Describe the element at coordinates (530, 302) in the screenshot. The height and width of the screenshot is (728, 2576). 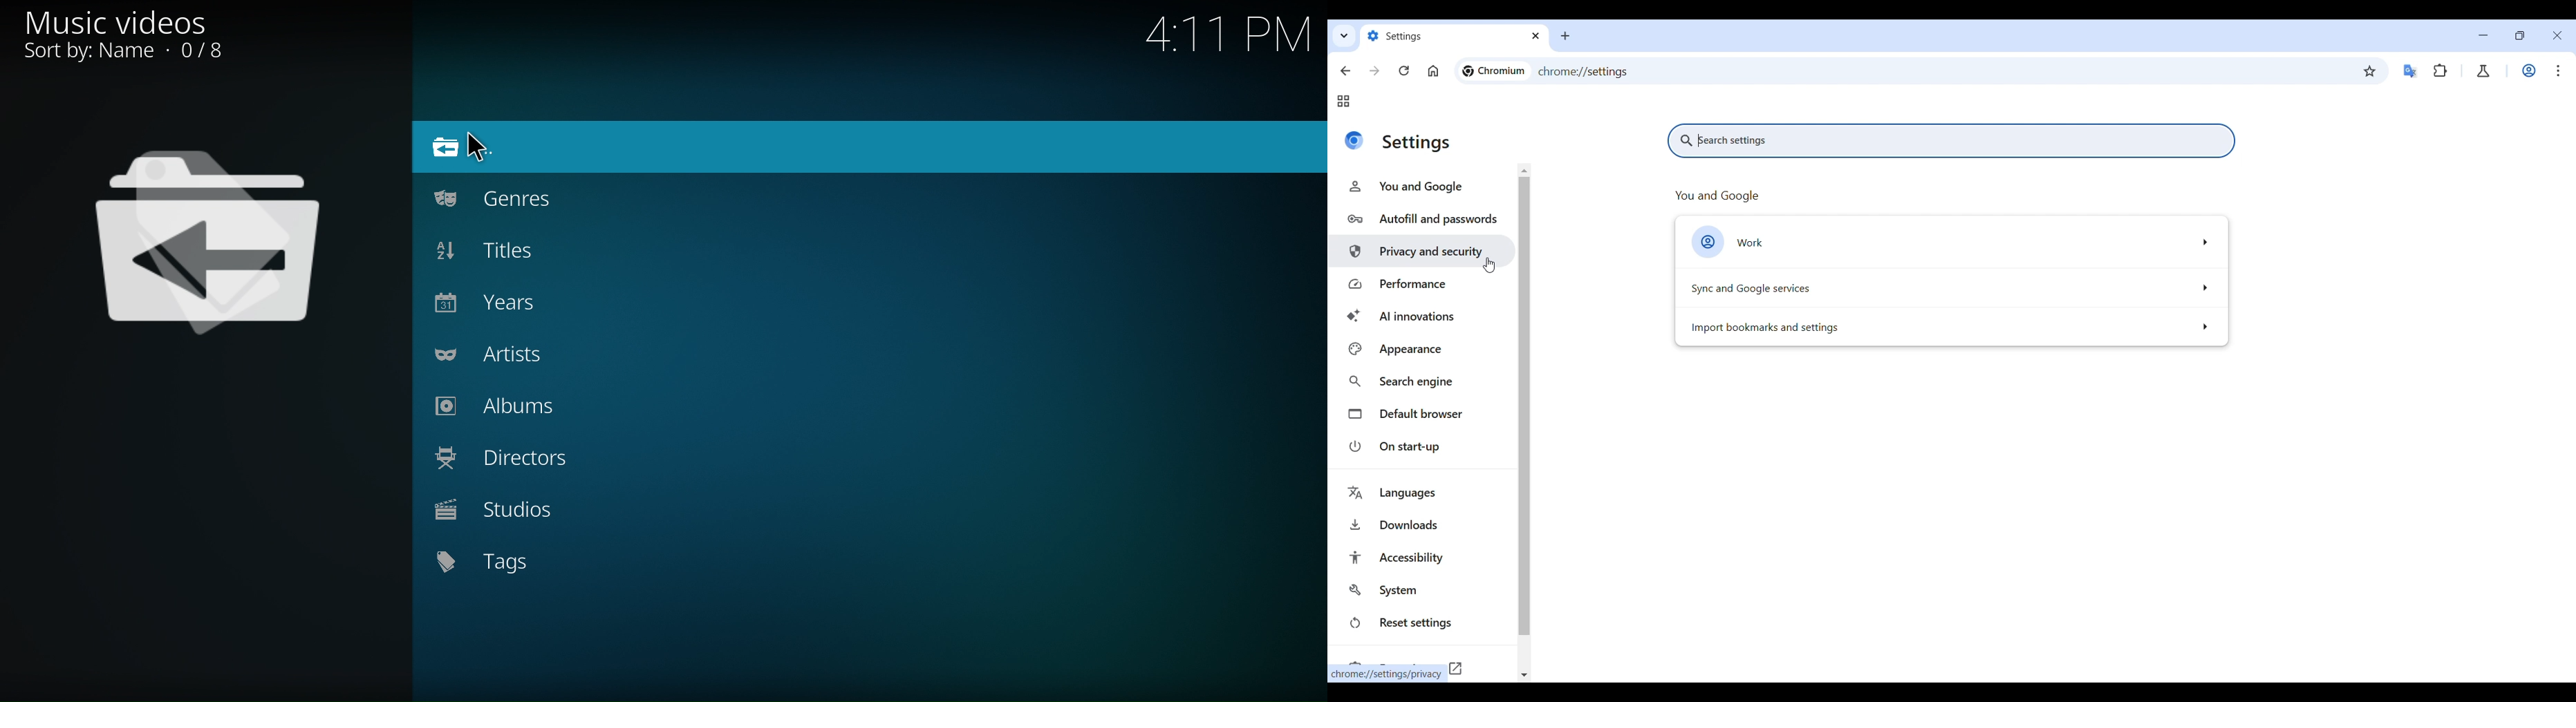
I see `Years` at that location.